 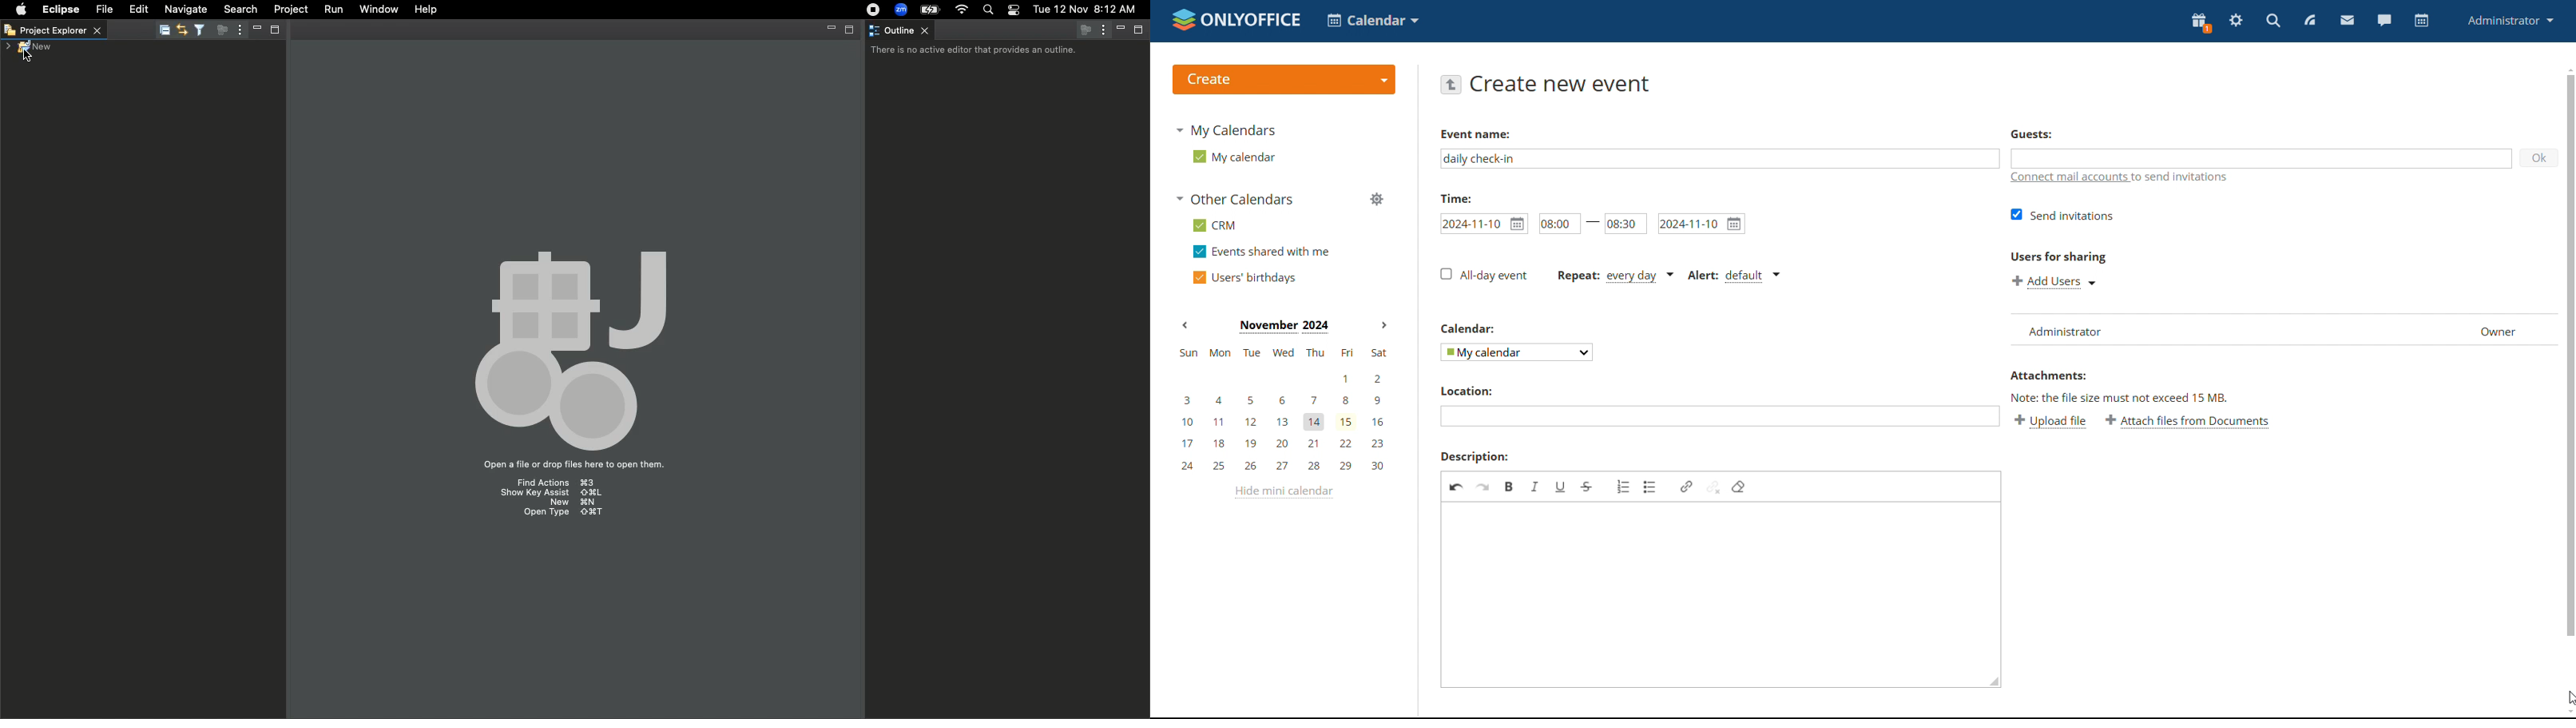 I want to click on scroll up, so click(x=2567, y=69).